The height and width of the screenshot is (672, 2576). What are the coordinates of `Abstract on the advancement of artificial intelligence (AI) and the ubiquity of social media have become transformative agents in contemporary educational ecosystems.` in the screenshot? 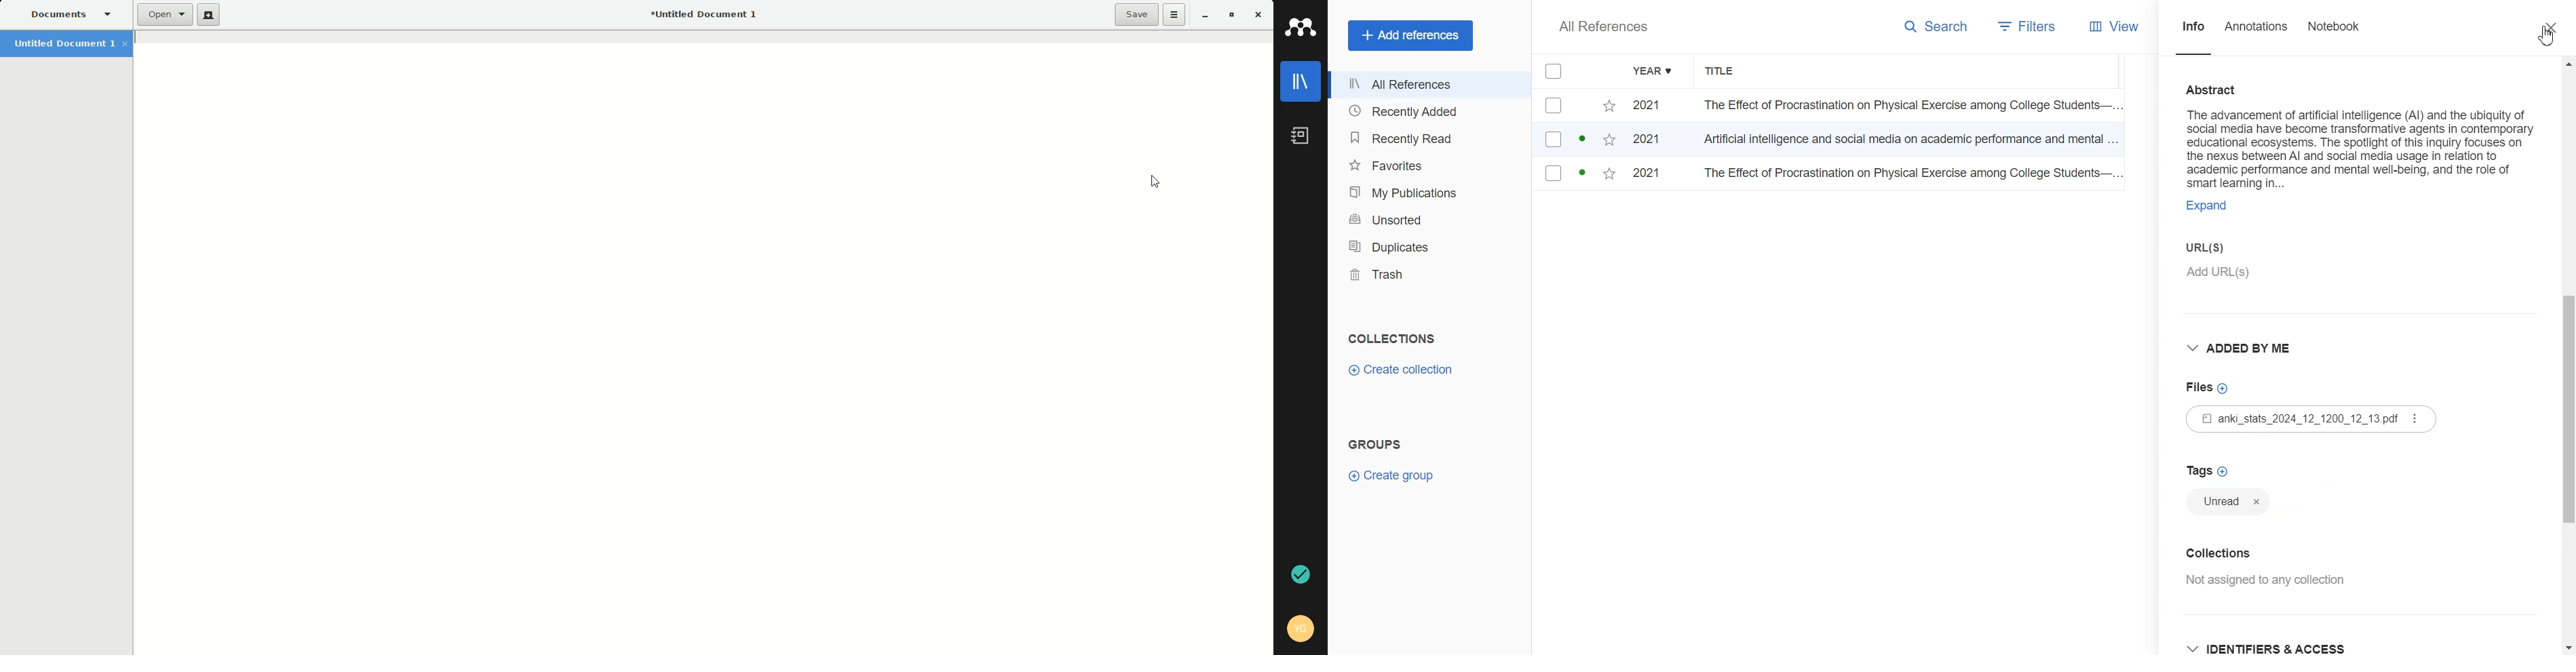 It's located at (2360, 132).